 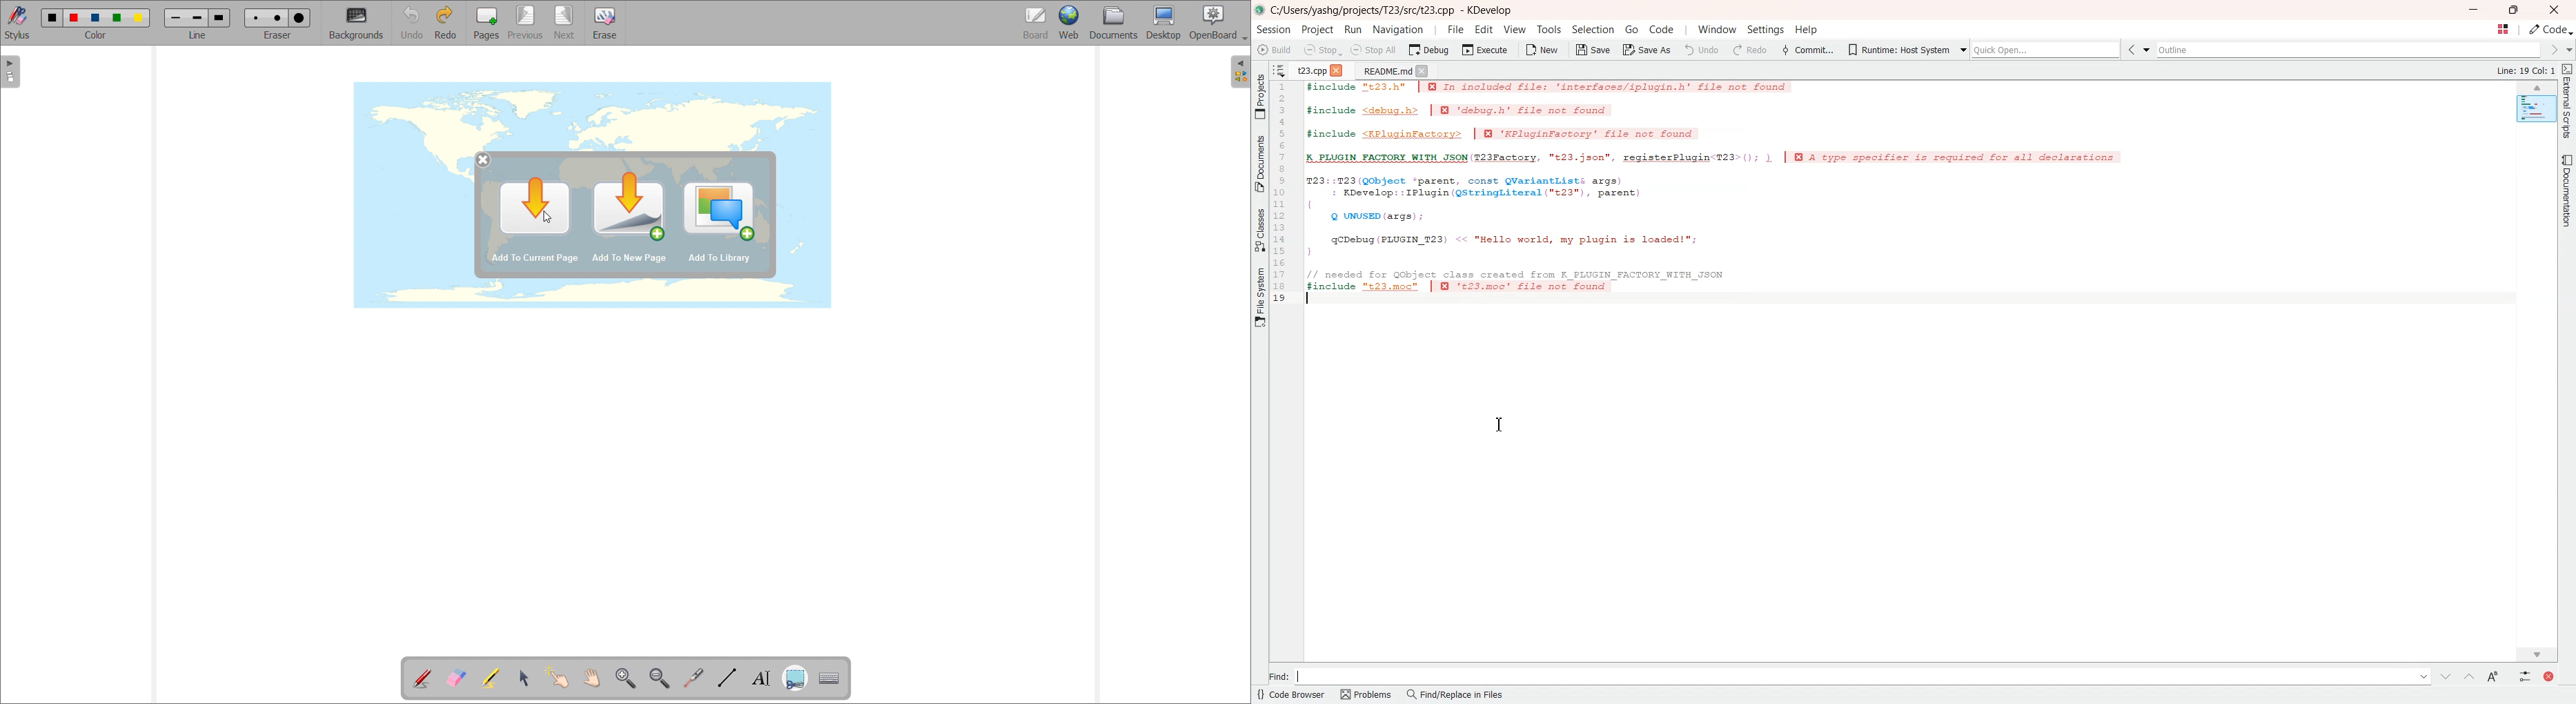 What do you see at coordinates (1749, 50) in the screenshot?
I see `Redo` at bounding box center [1749, 50].